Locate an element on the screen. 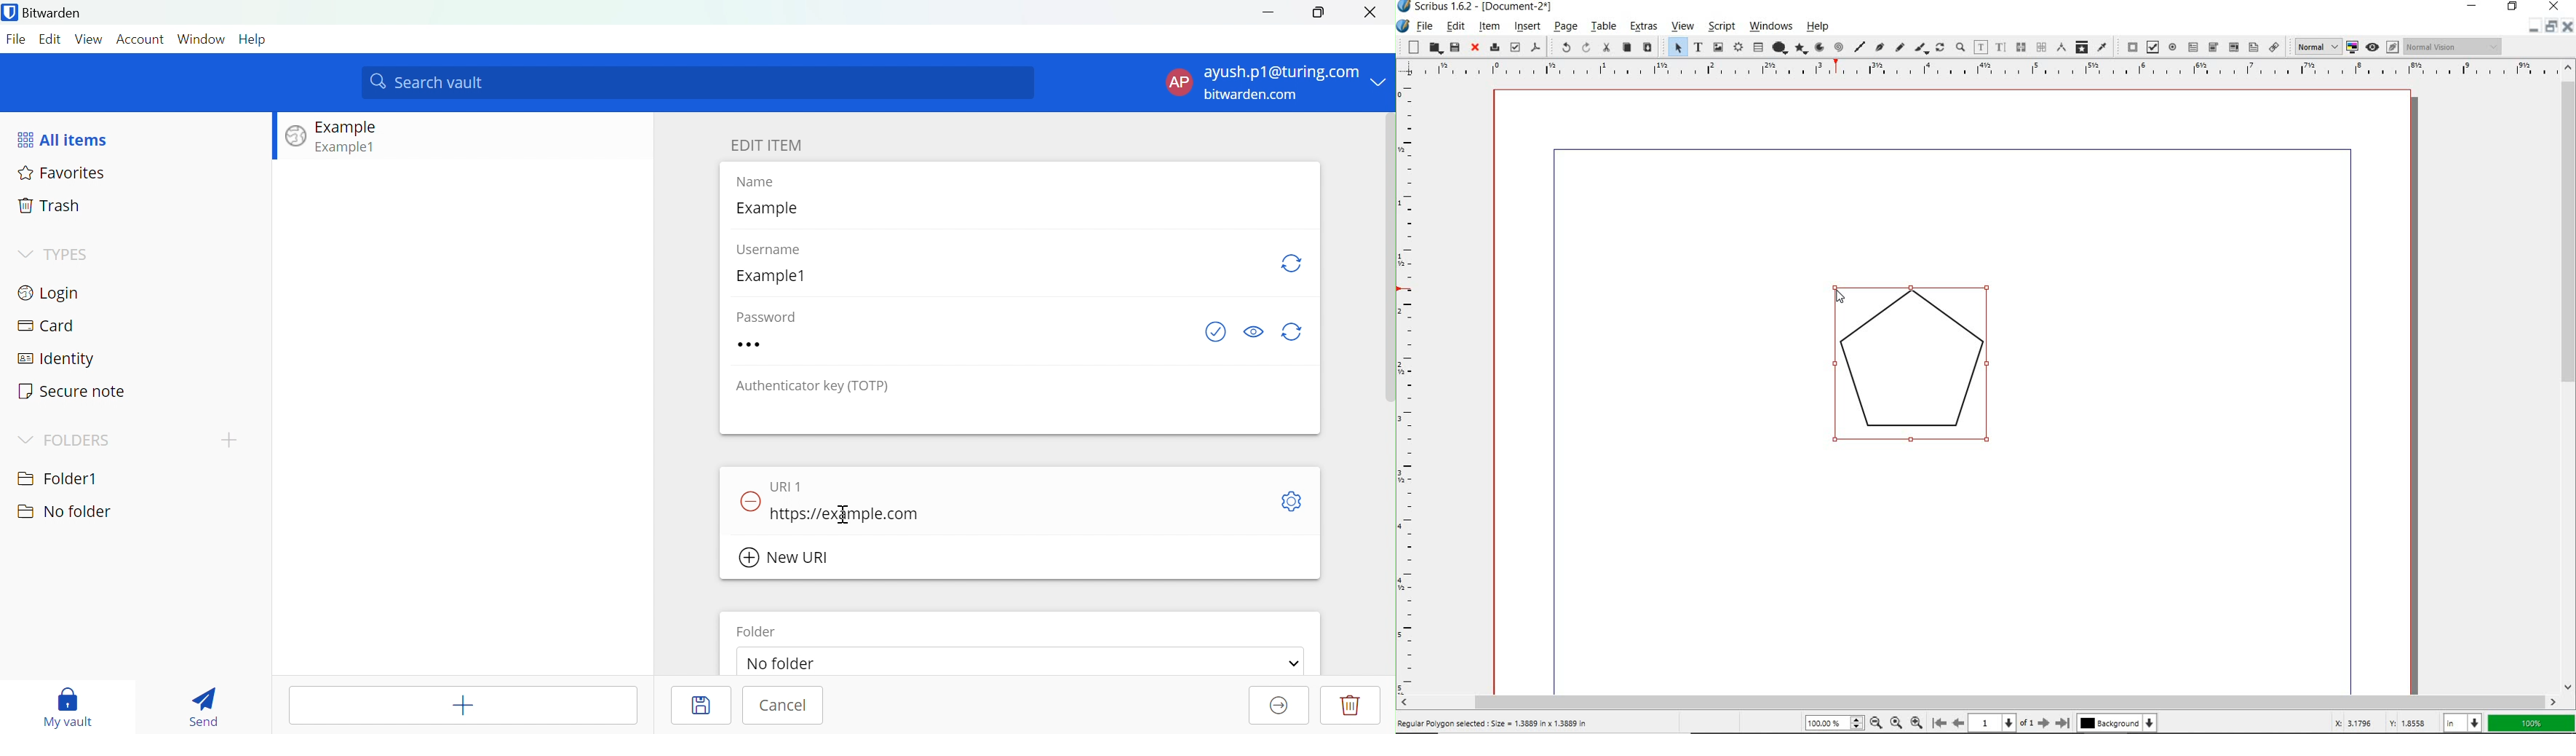 This screenshot has width=2576, height=756. zoom in or zoom out is located at coordinates (1960, 46).